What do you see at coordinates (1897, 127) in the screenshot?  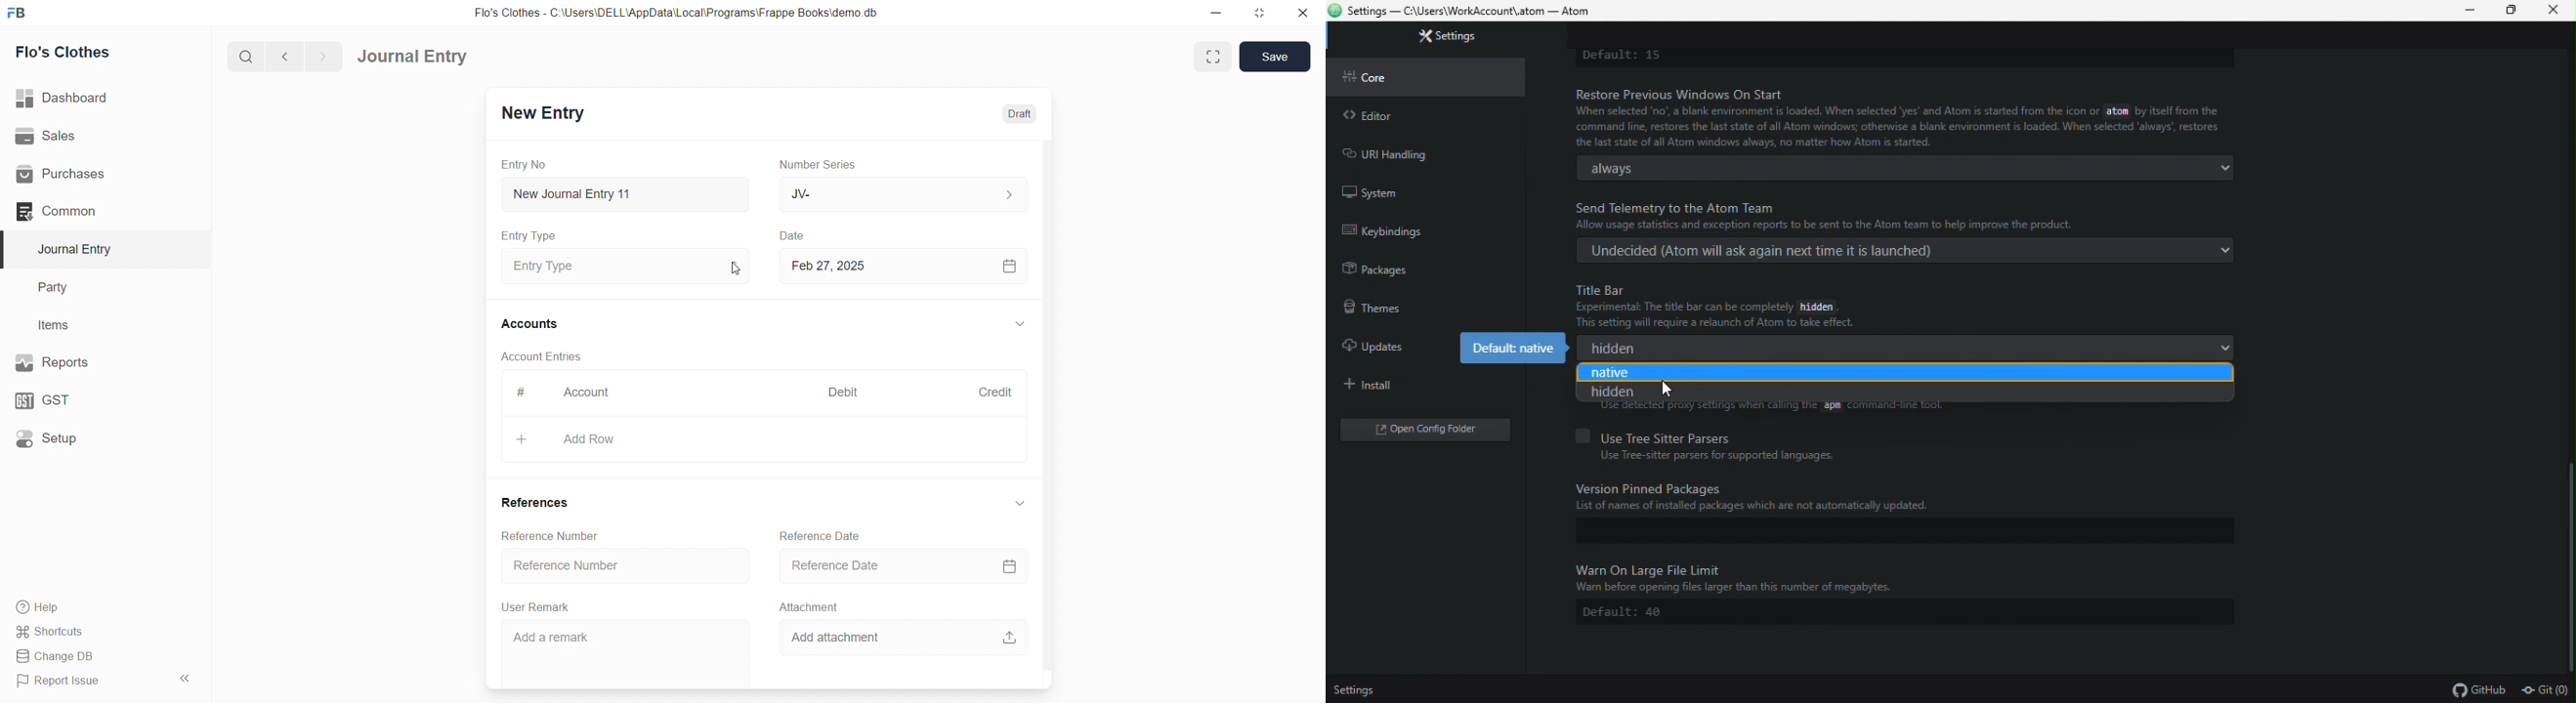 I see `When selected 'no', a blank environment is loaded. When selected 'yes' and Atom is started from the icon or atom by itself from the command line, restores the last state of all Atom windows; otherwise a blank environment is loaded. When selected 'always', restores the last state of all Atom windows always, no matter how Atom is started.` at bounding box center [1897, 127].